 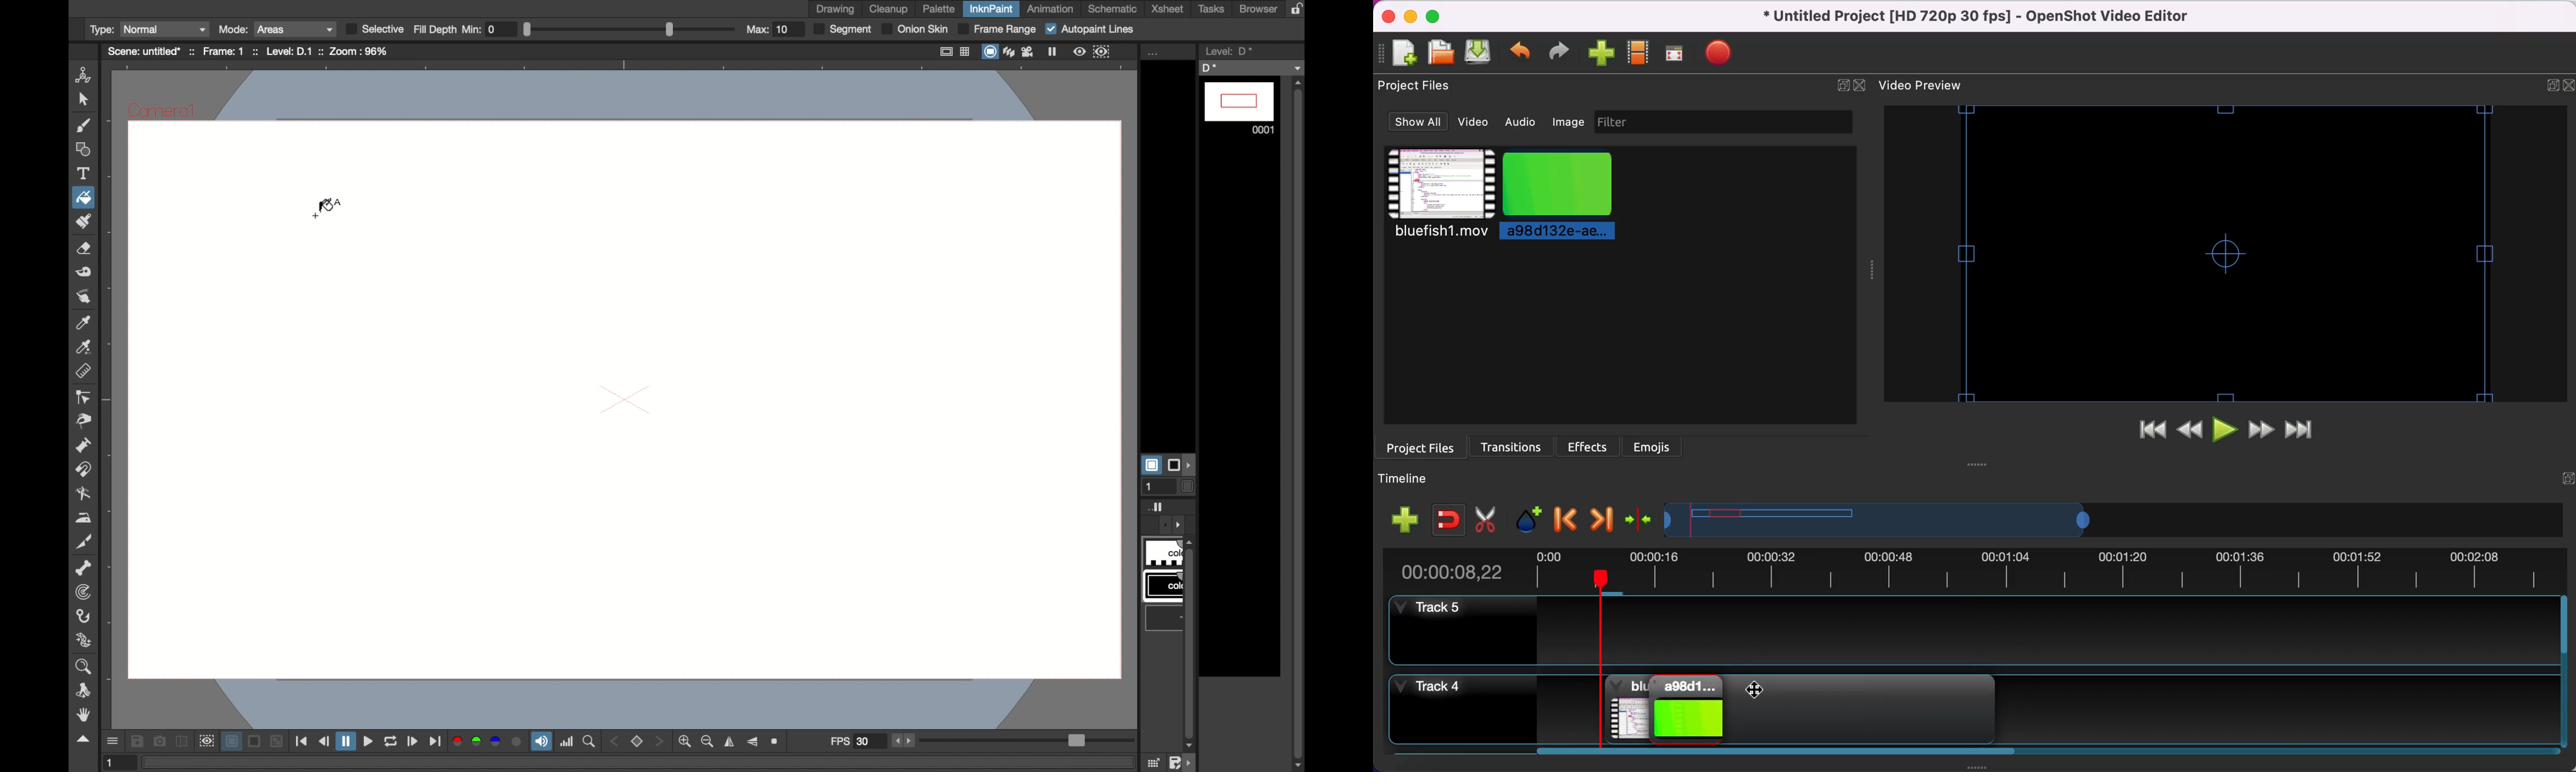 What do you see at coordinates (1048, 9) in the screenshot?
I see `animation` at bounding box center [1048, 9].